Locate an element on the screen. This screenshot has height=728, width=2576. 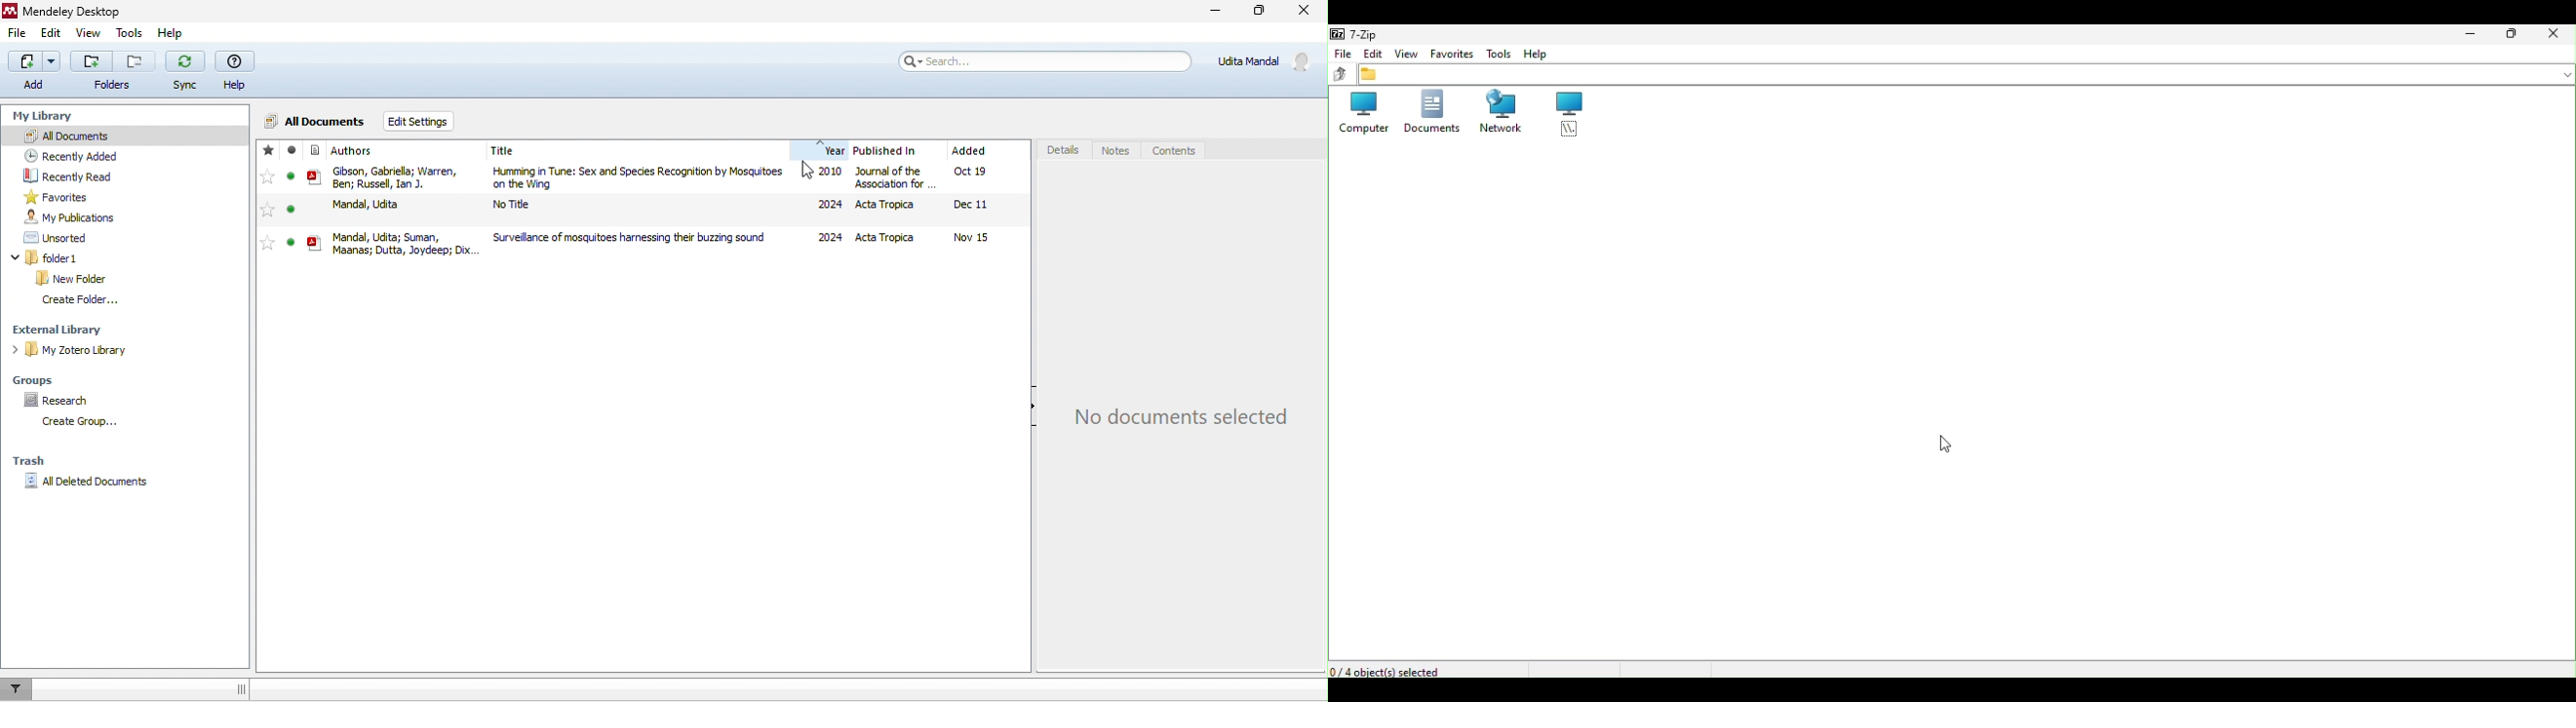
help is located at coordinates (235, 71).